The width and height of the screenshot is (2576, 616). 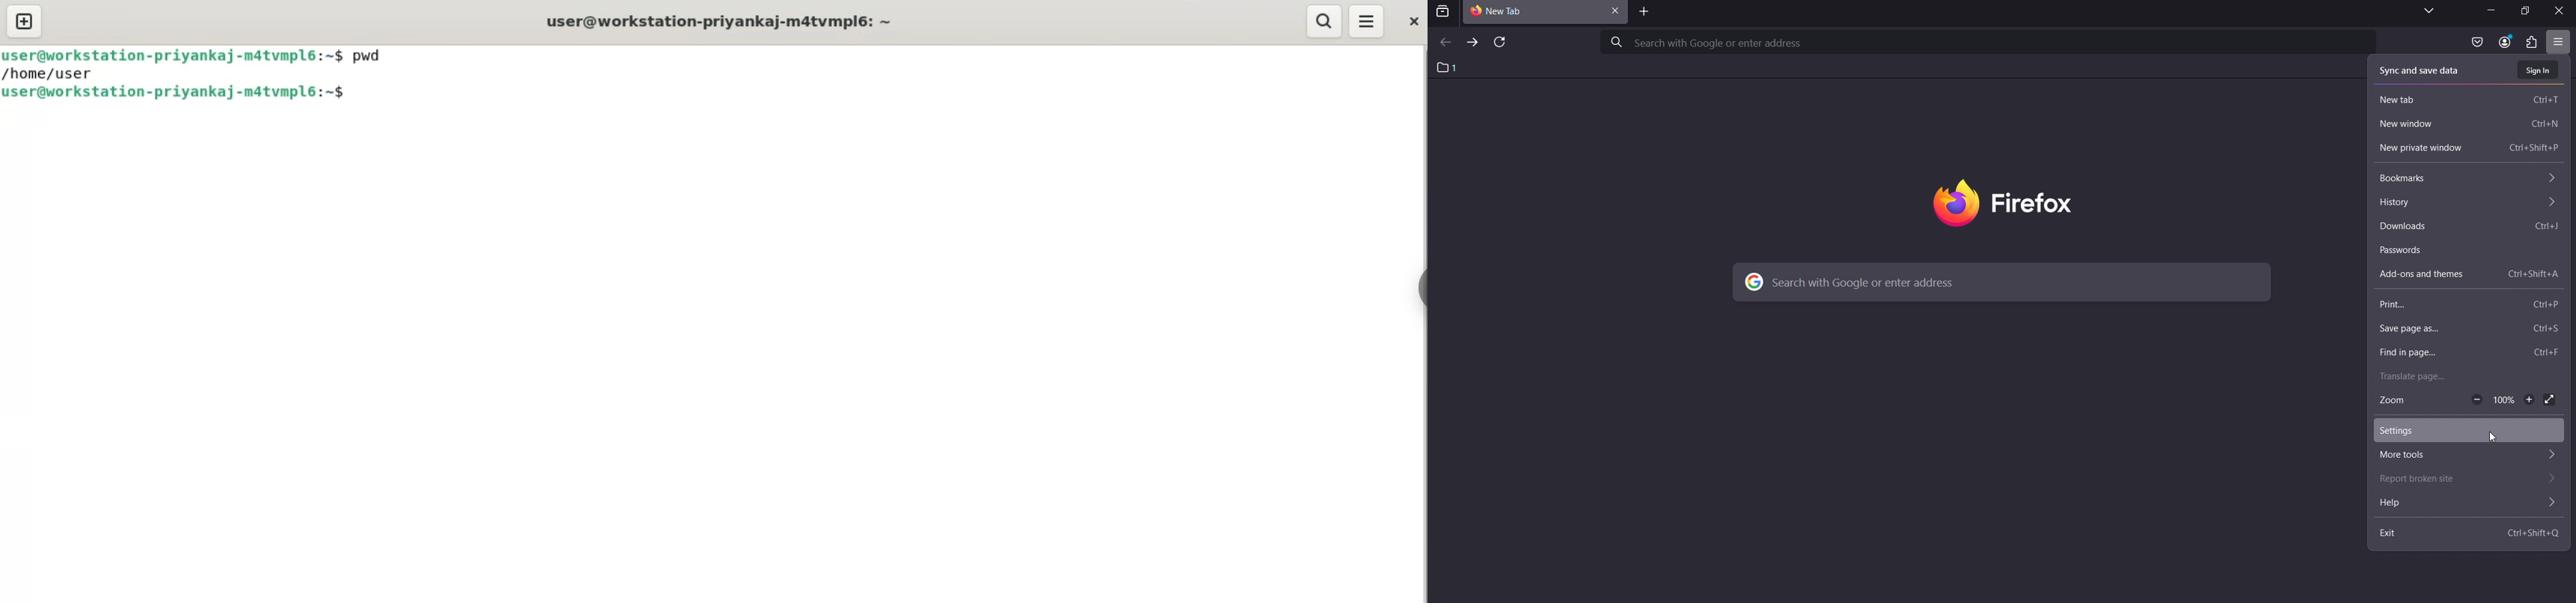 What do you see at coordinates (1471, 43) in the screenshot?
I see `forward one page` at bounding box center [1471, 43].